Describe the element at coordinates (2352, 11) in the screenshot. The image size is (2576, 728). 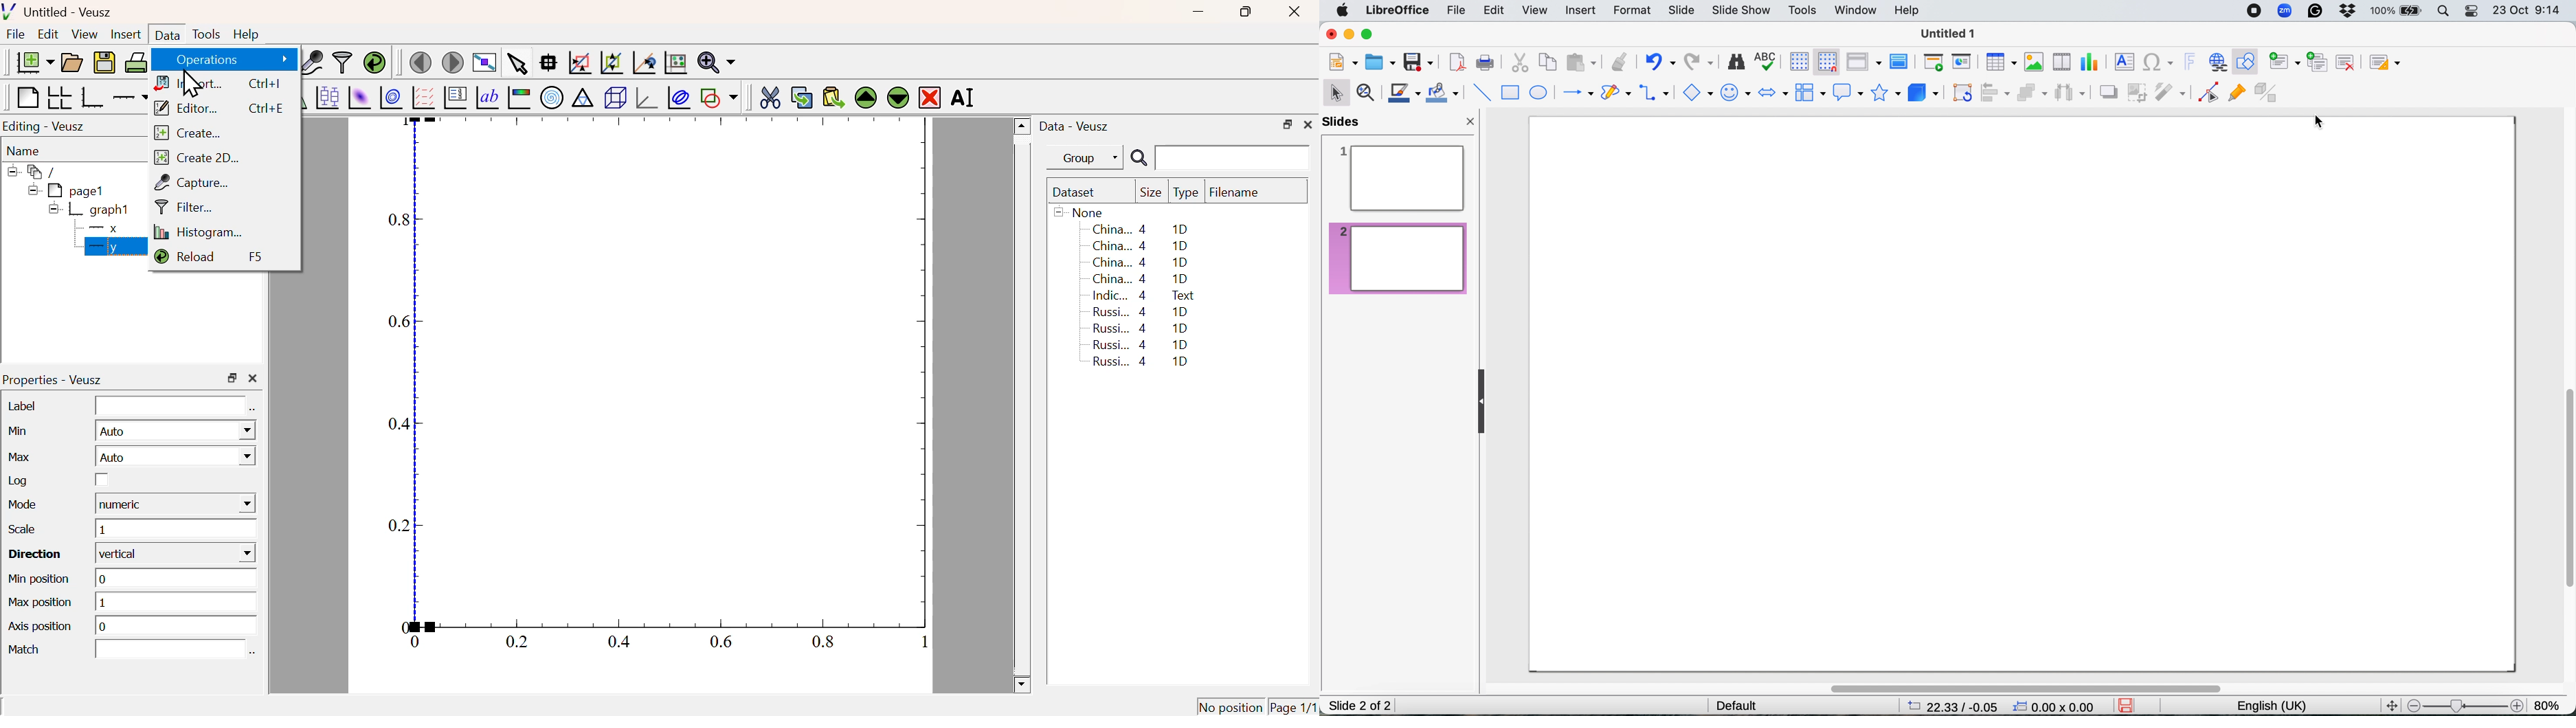
I see `dropbox` at that location.